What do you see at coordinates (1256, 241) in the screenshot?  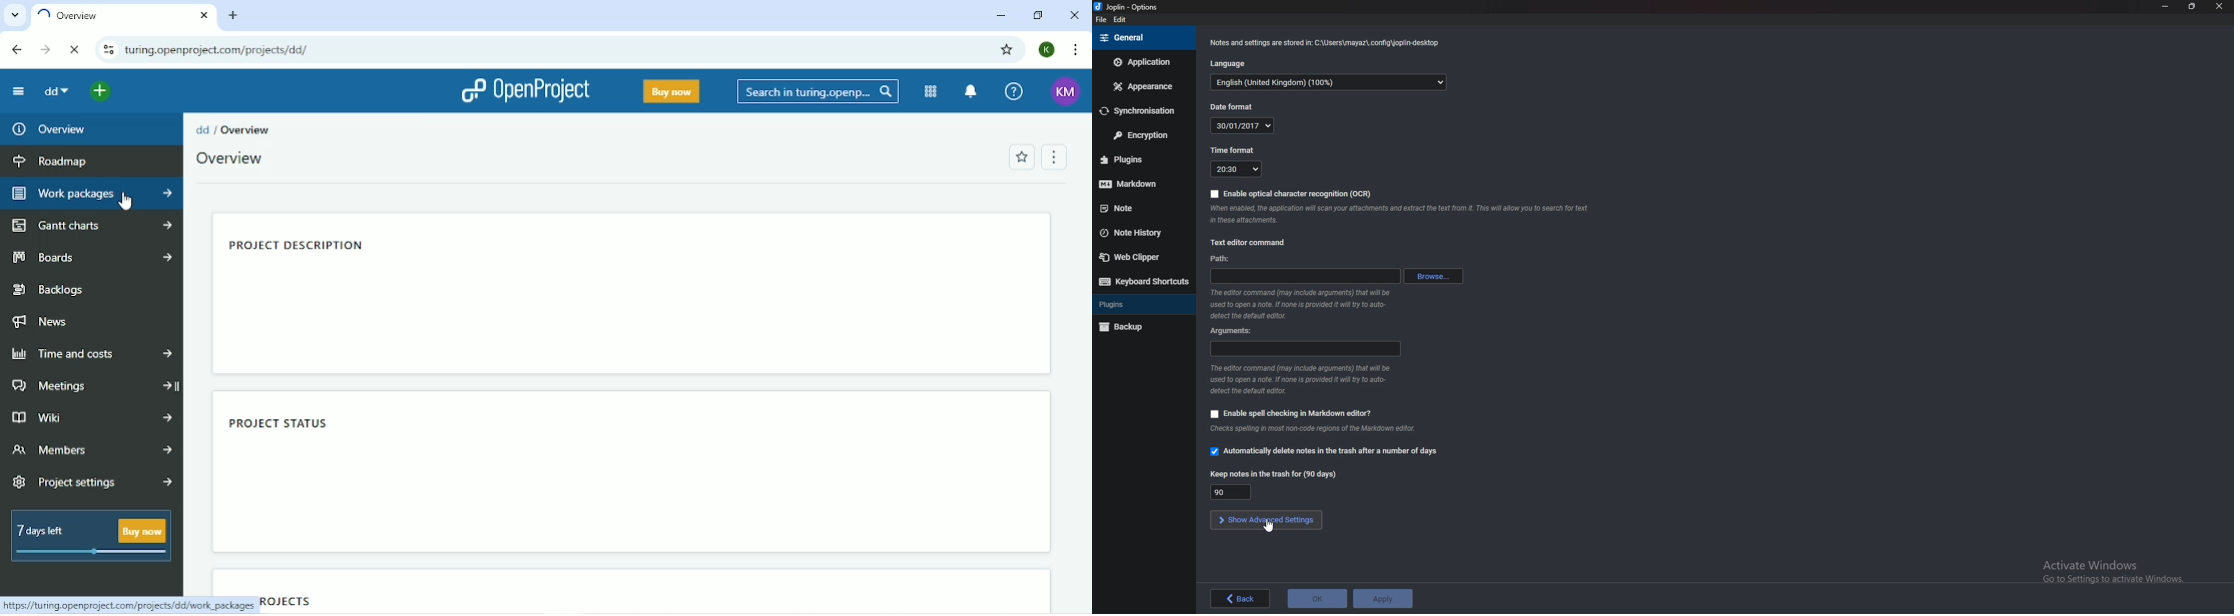 I see `Text editor command` at bounding box center [1256, 241].